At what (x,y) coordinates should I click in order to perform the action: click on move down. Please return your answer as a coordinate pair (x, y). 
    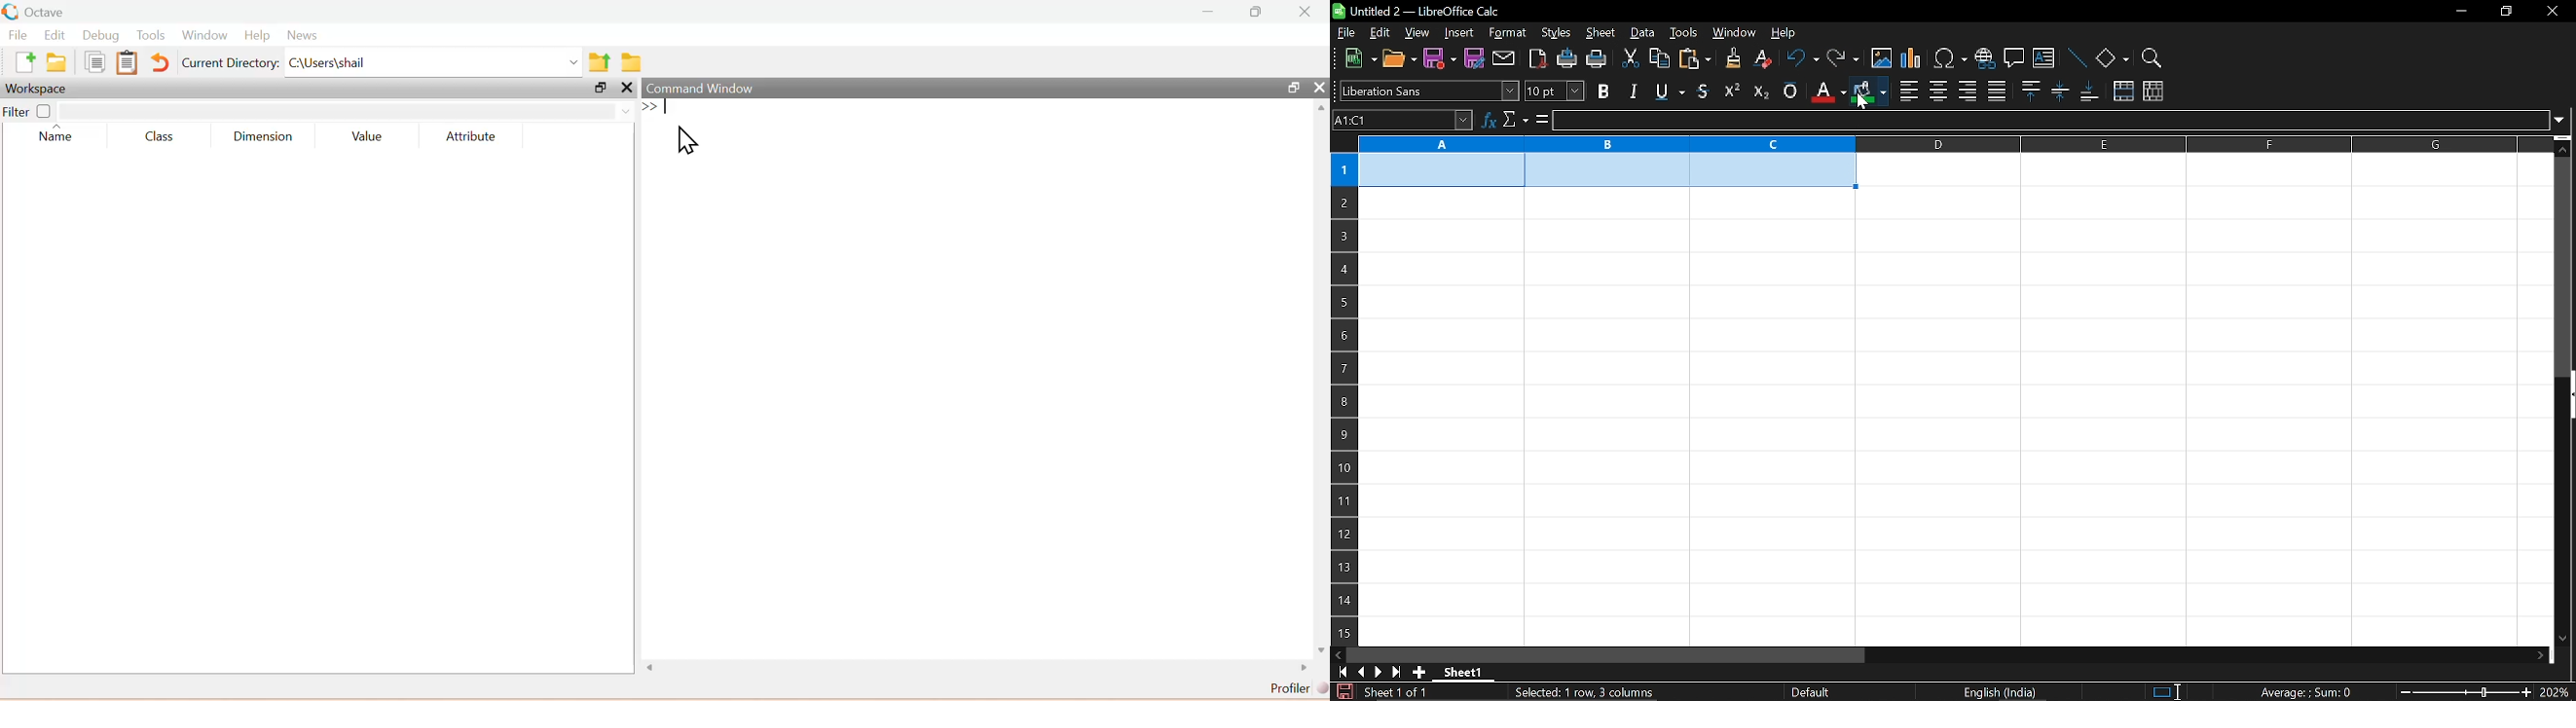
    Looking at the image, I should click on (2566, 640).